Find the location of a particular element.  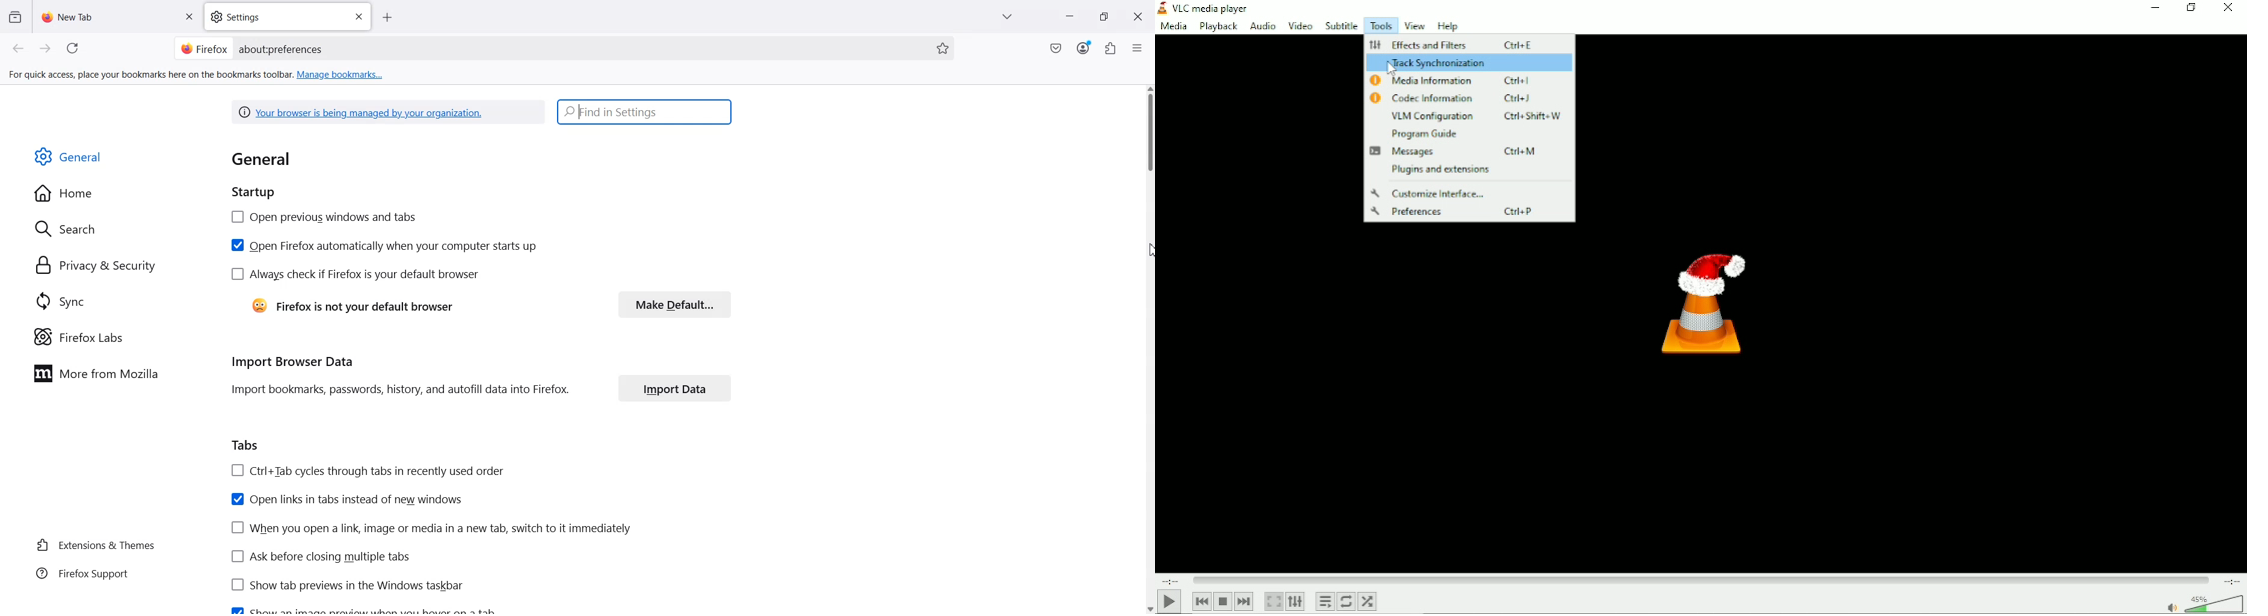

Close is located at coordinates (1138, 17).